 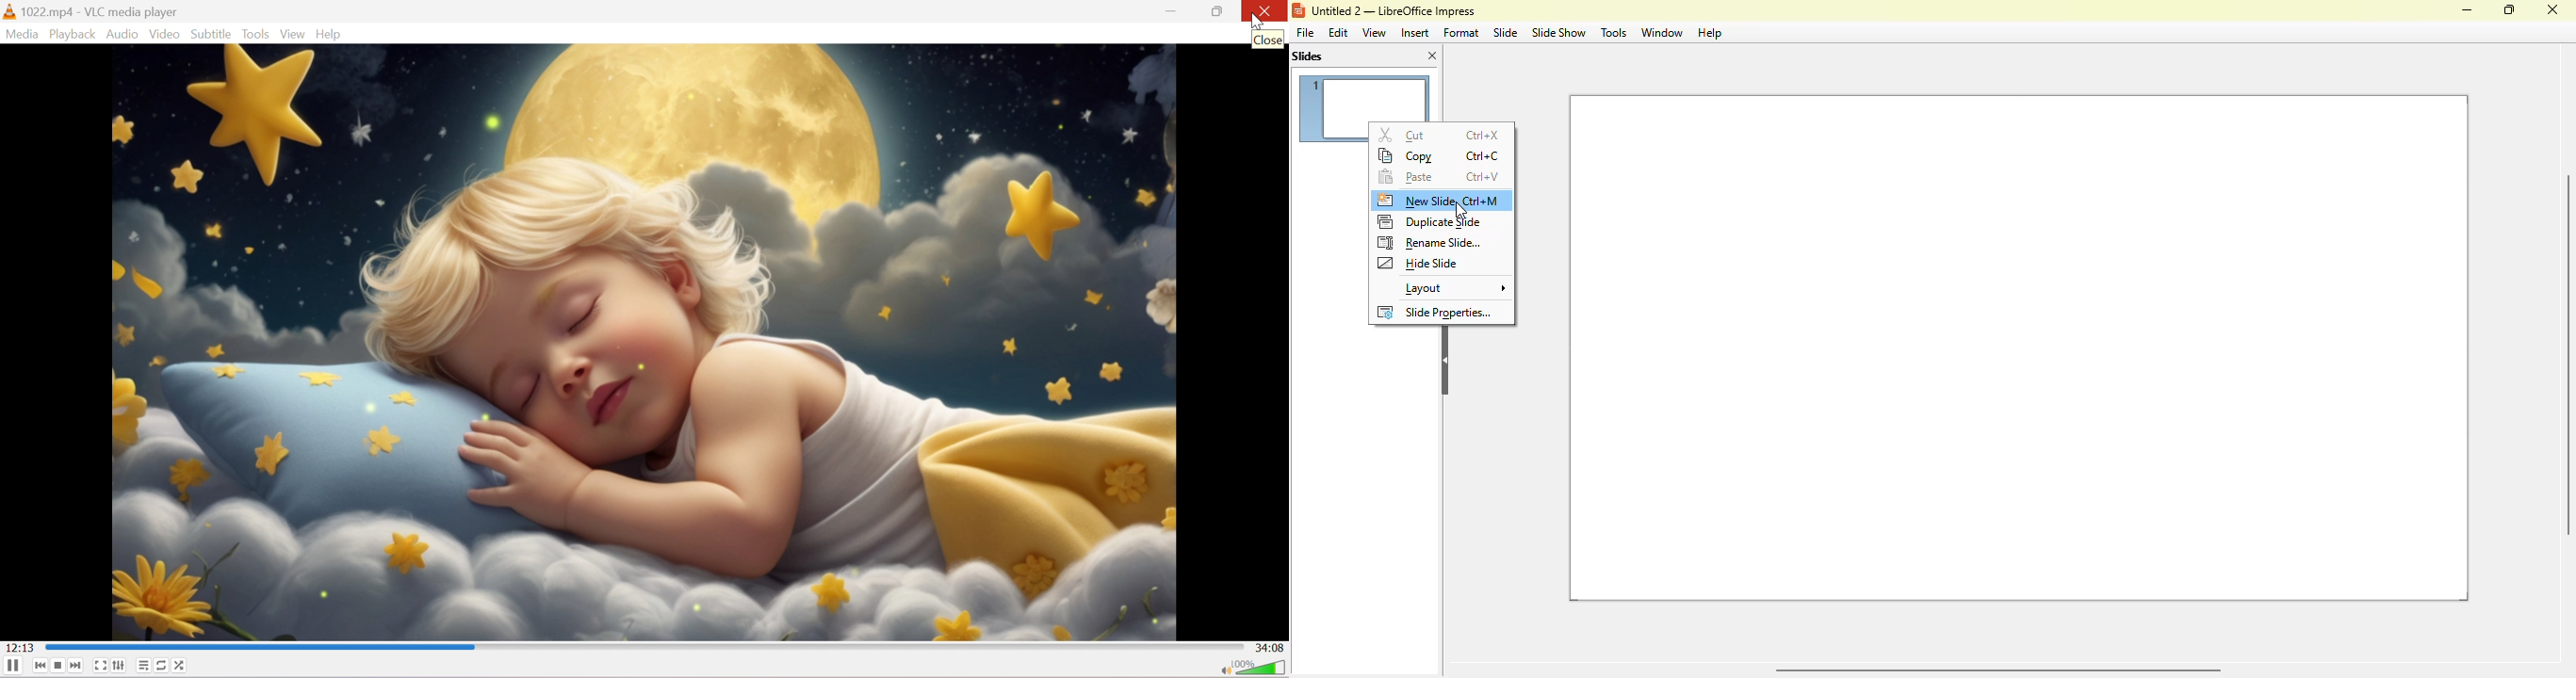 What do you see at coordinates (1414, 33) in the screenshot?
I see `insert` at bounding box center [1414, 33].